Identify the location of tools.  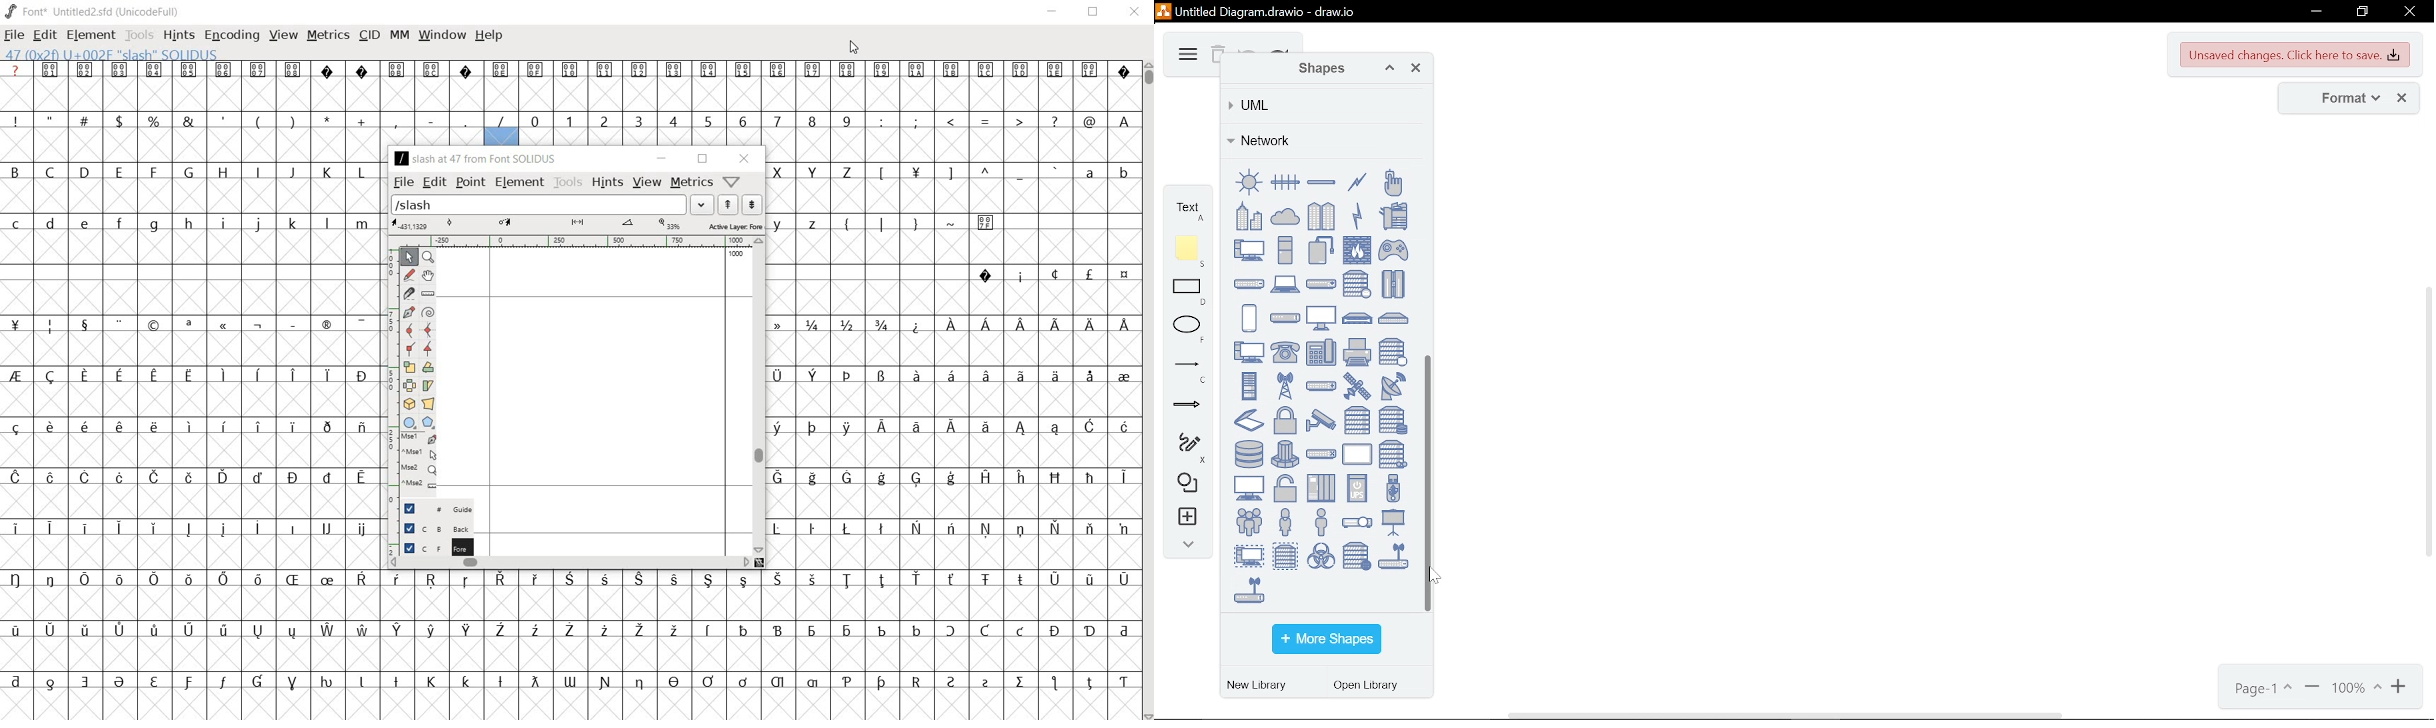
(569, 182).